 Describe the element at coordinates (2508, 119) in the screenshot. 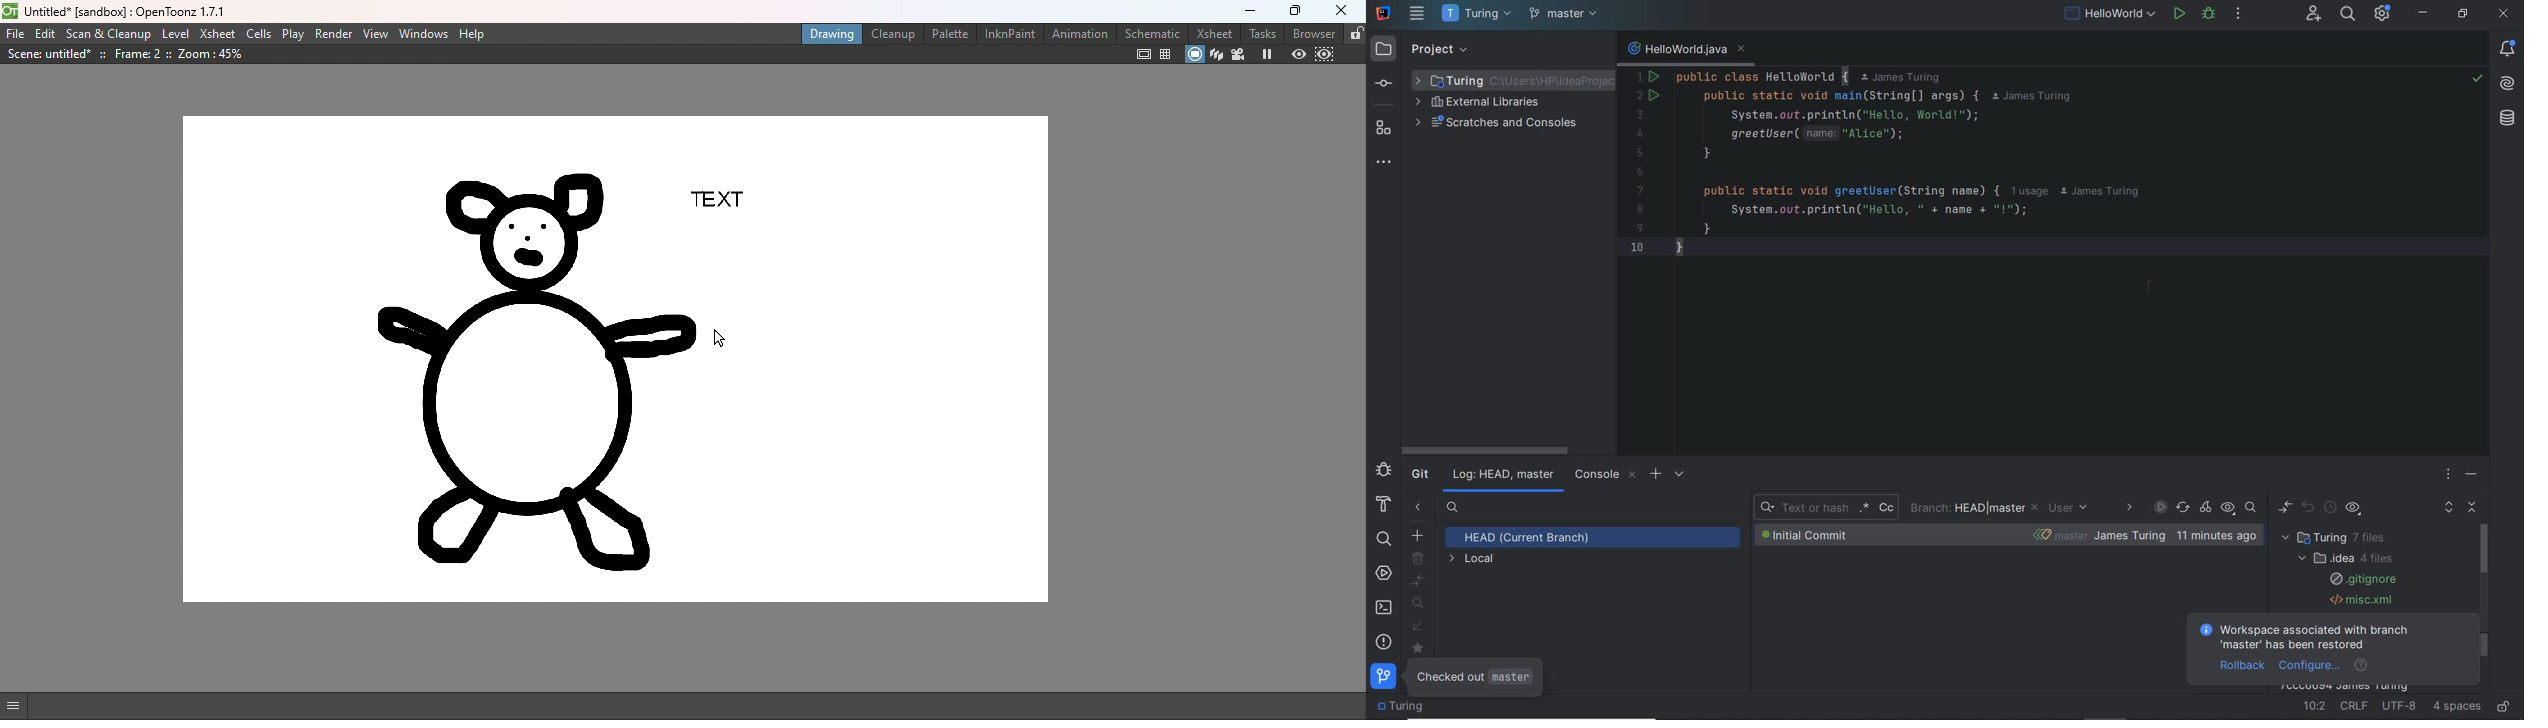

I see `database` at that location.